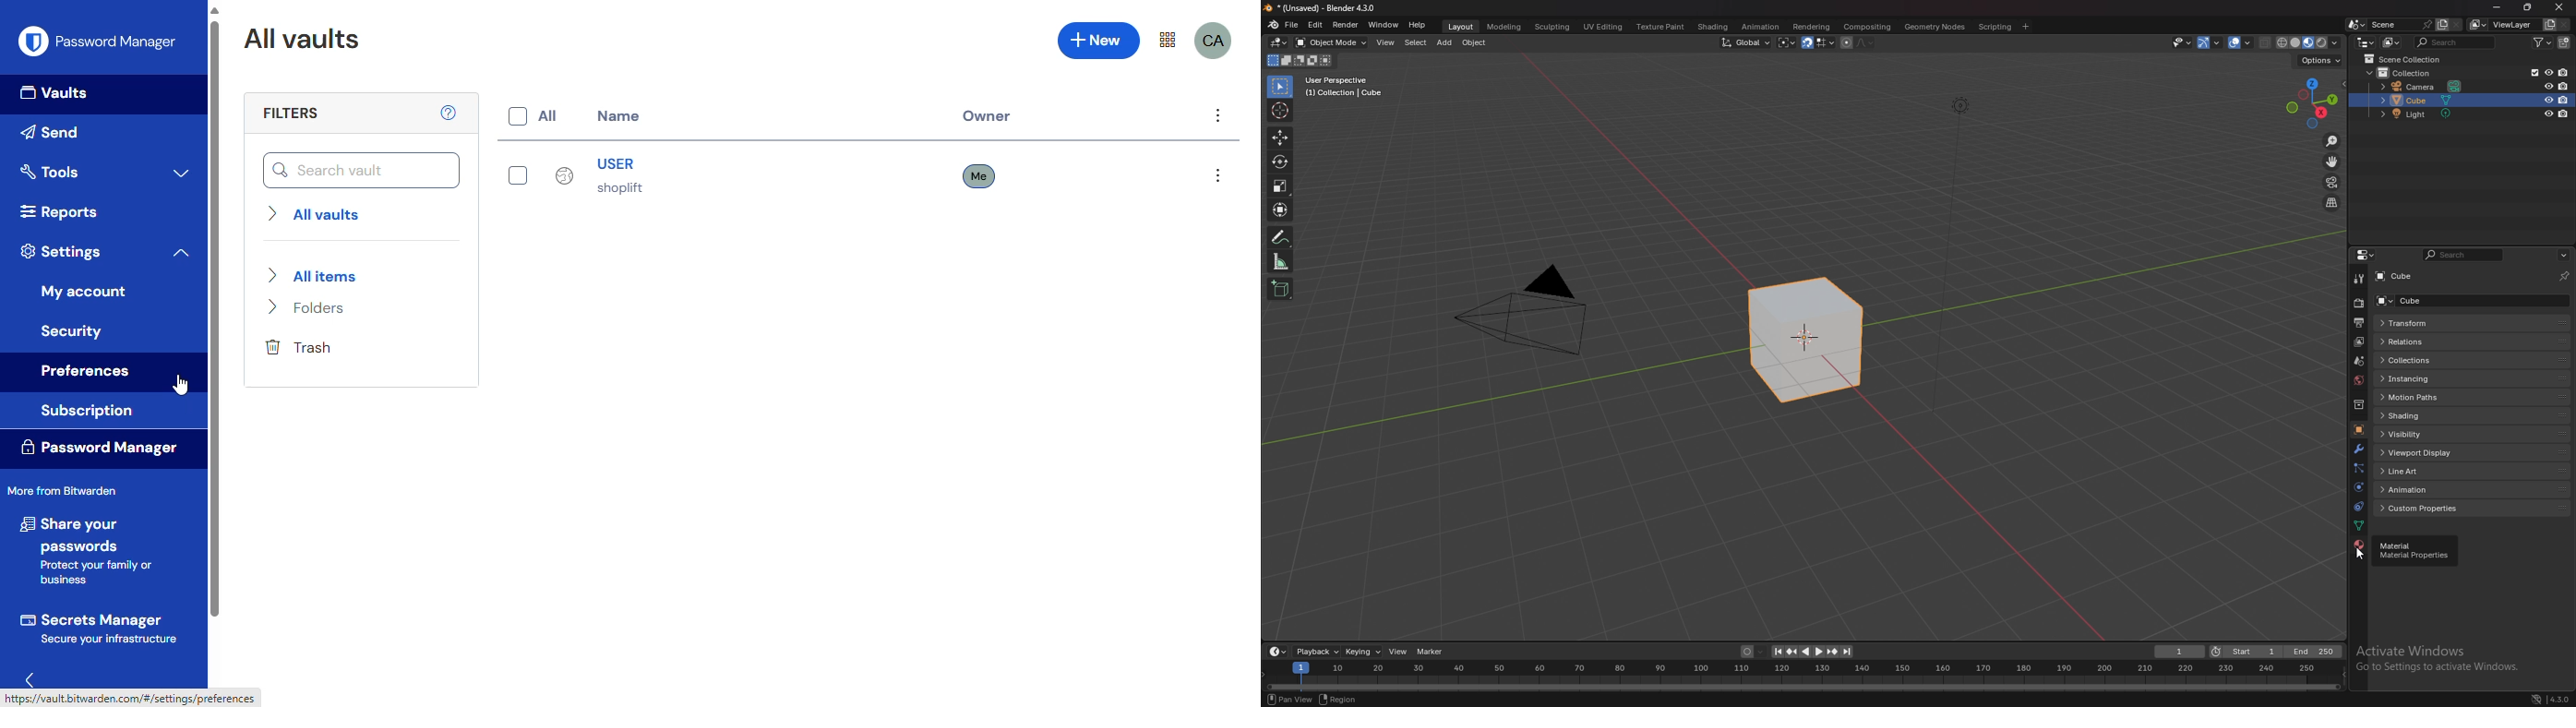 The height and width of the screenshot is (728, 2576). Describe the element at coordinates (181, 385) in the screenshot. I see `cursor` at that location.